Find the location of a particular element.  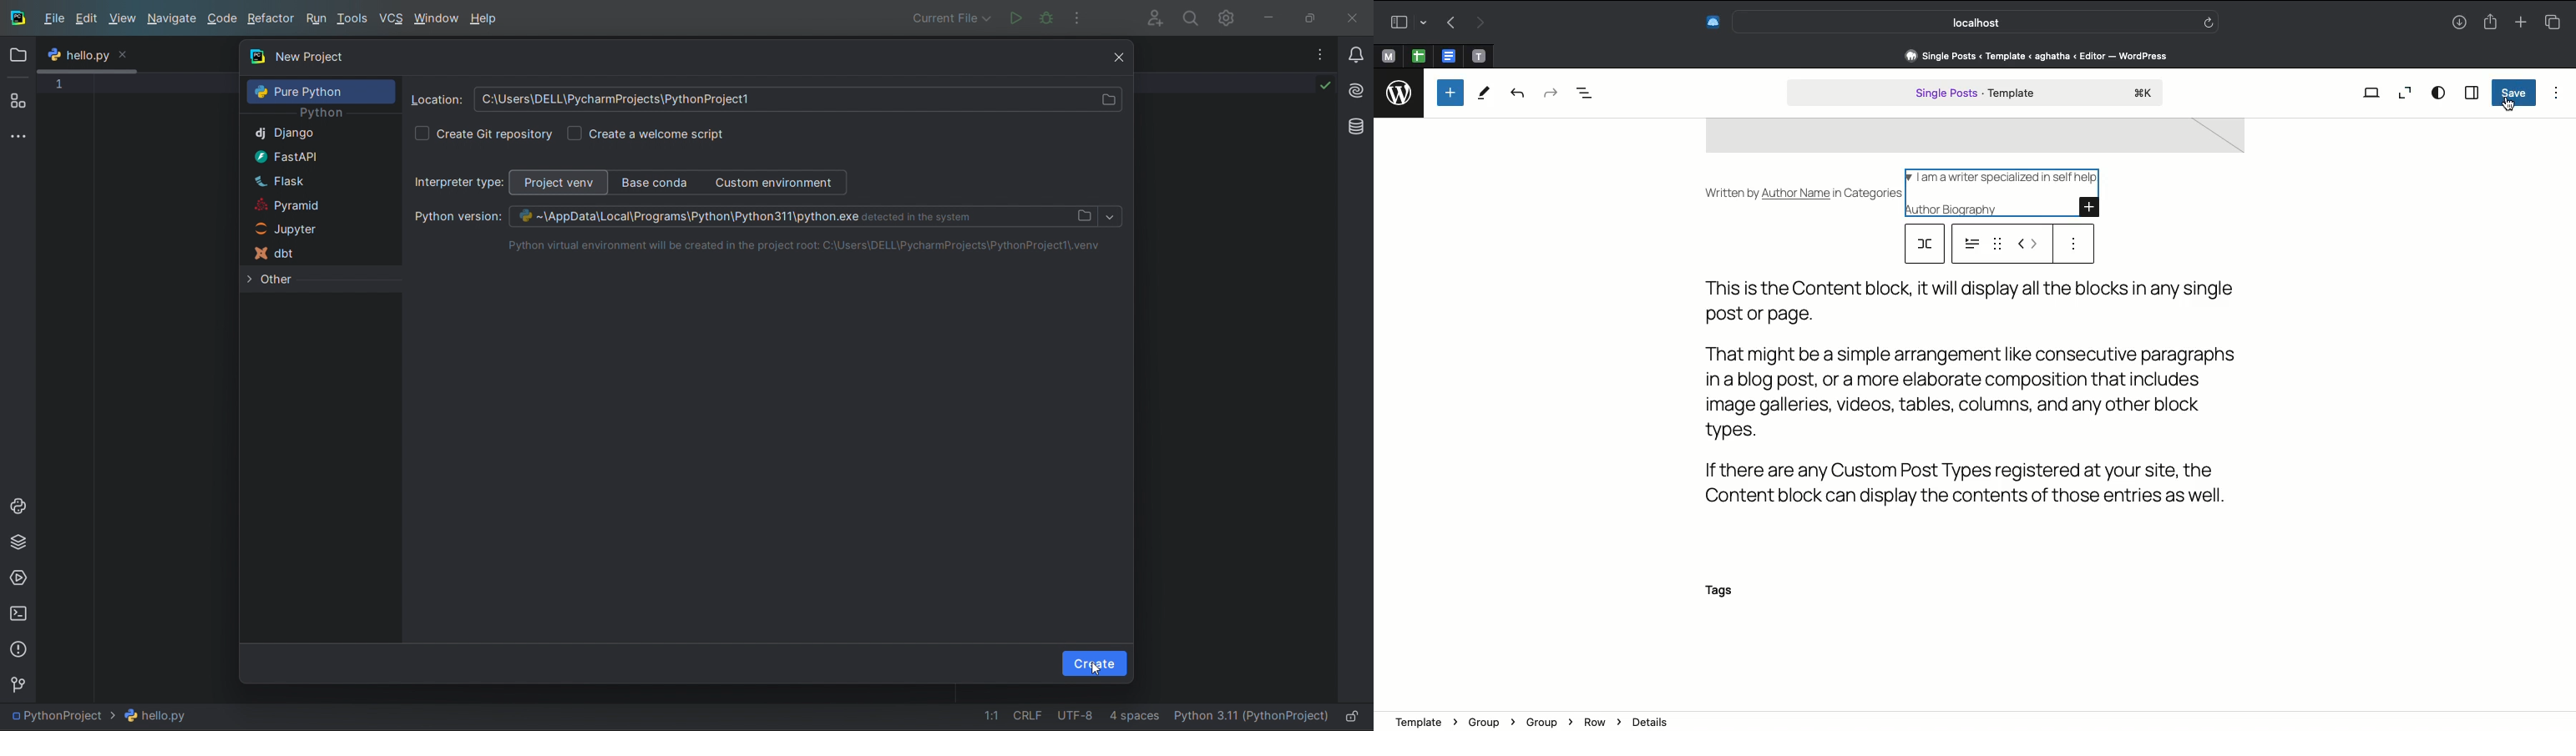

Tabs is located at coordinates (2552, 22).